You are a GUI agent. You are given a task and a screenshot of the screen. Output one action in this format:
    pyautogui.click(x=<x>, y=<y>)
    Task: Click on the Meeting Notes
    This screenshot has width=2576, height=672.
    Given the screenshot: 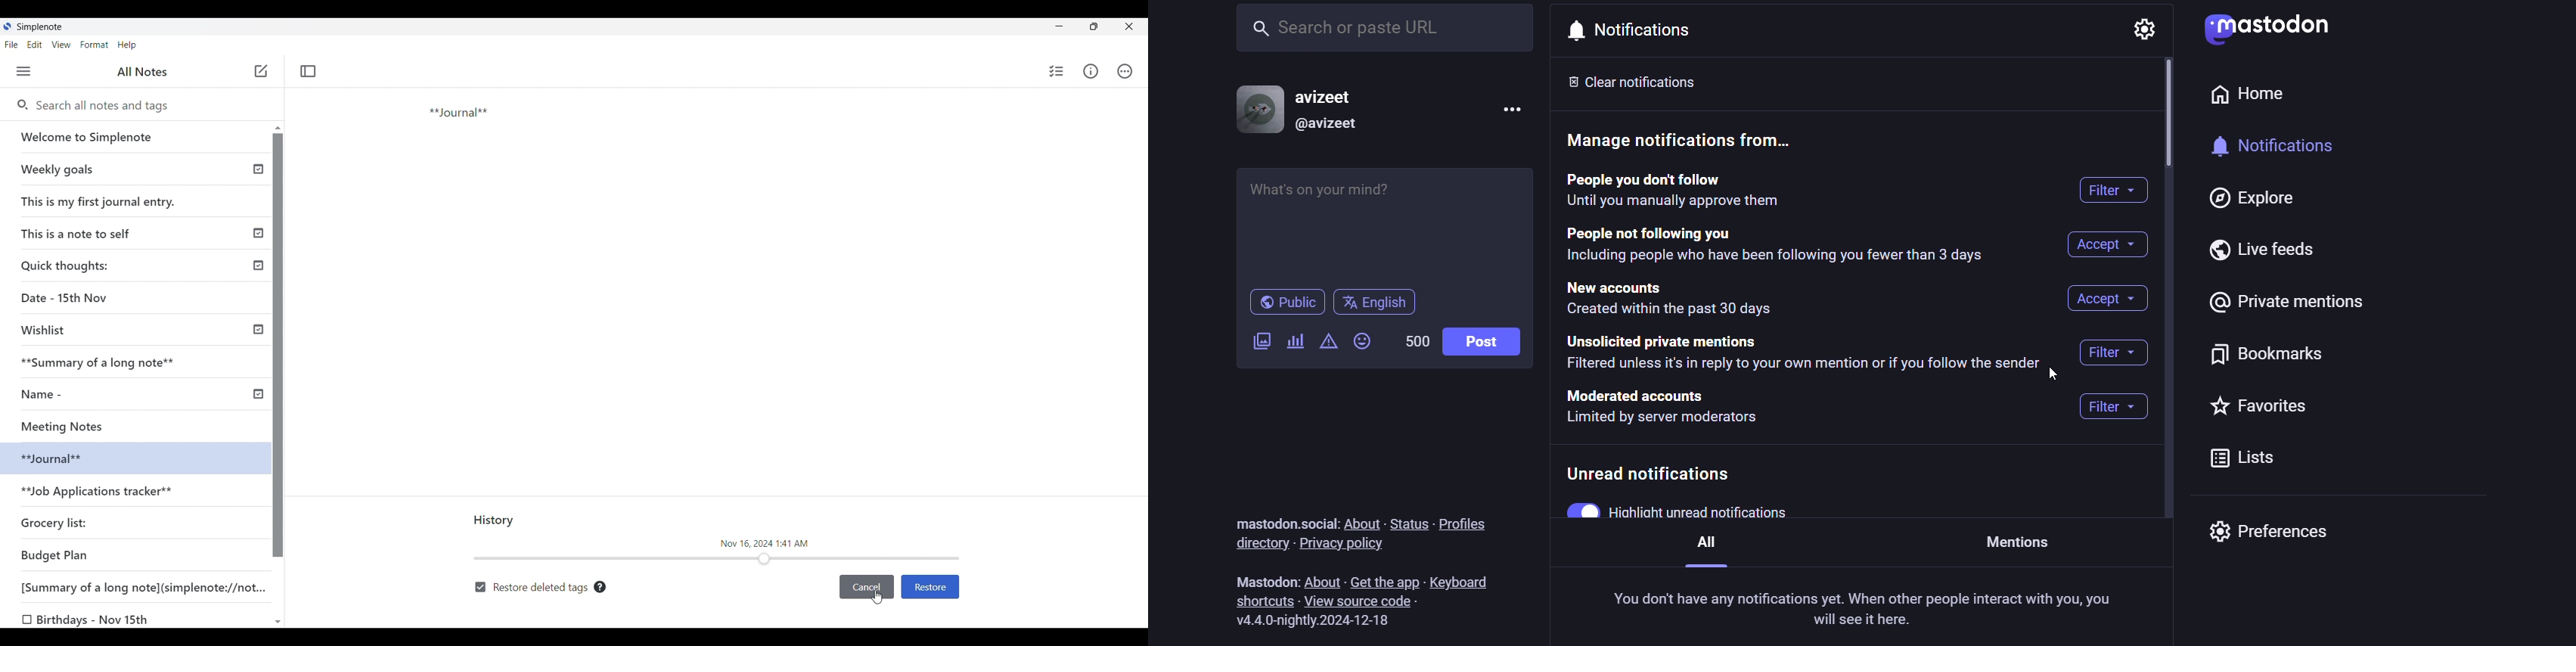 What is the action you would take?
    pyautogui.click(x=76, y=425)
    